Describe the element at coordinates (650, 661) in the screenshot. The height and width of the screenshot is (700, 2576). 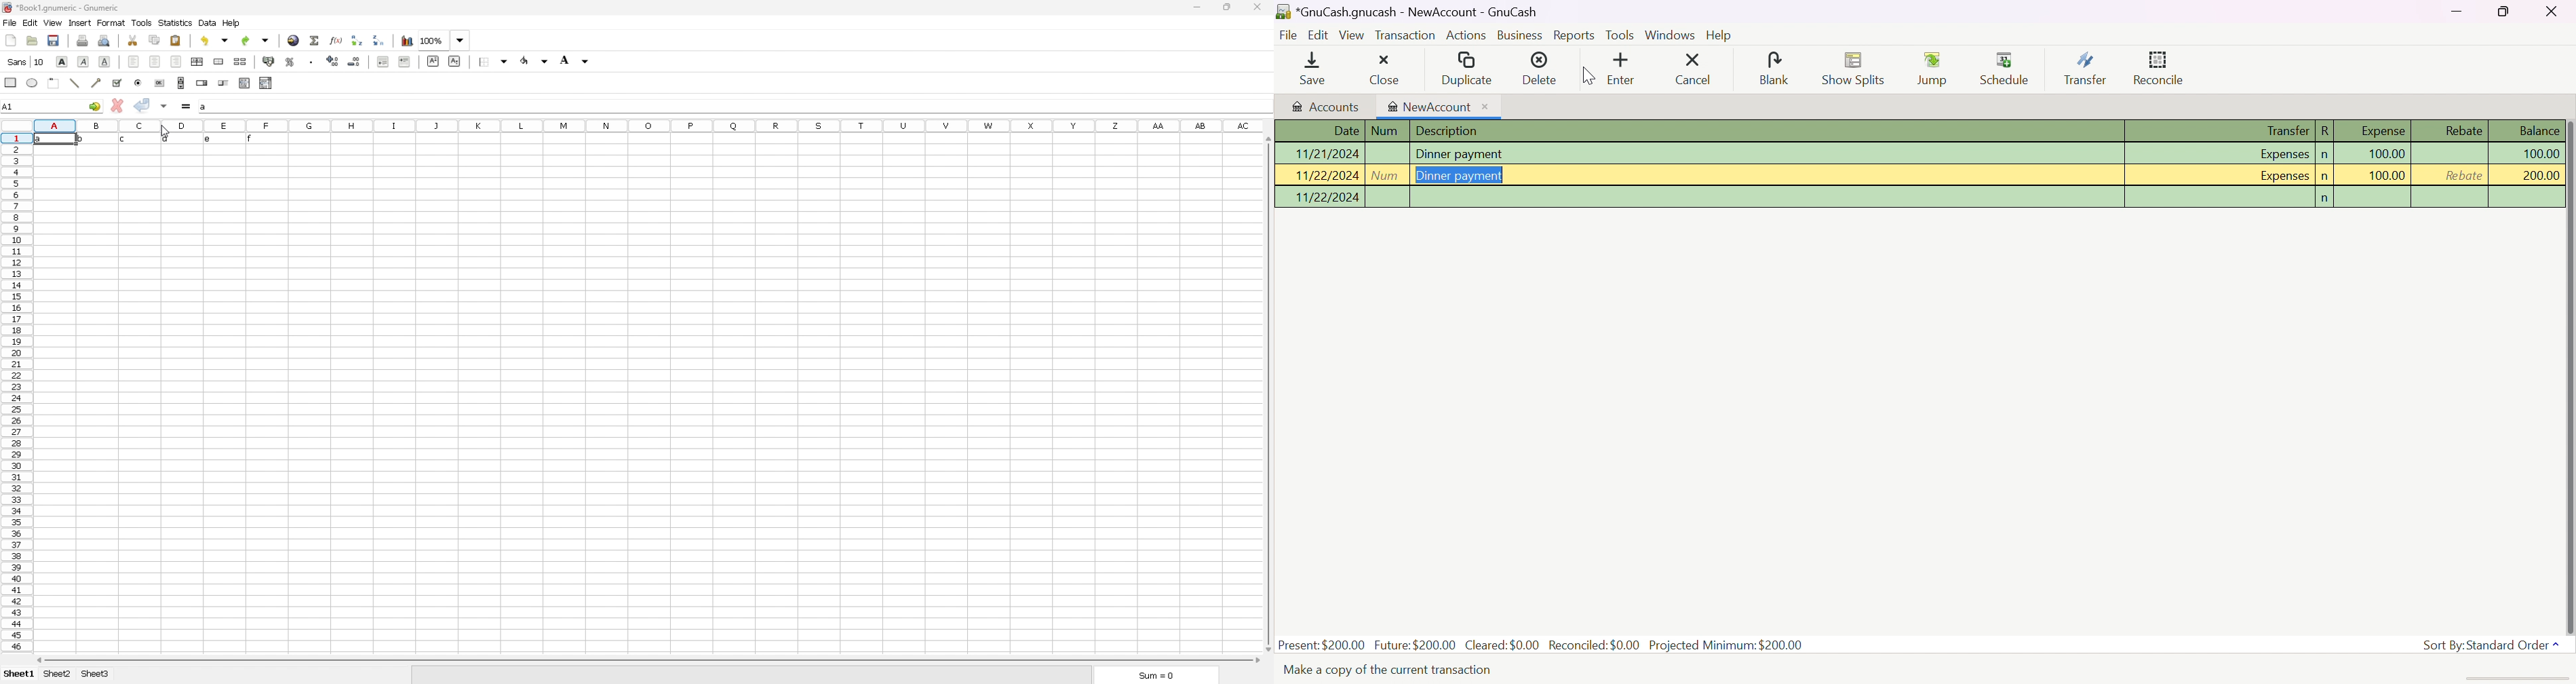
I see `scroll bar` at that location.